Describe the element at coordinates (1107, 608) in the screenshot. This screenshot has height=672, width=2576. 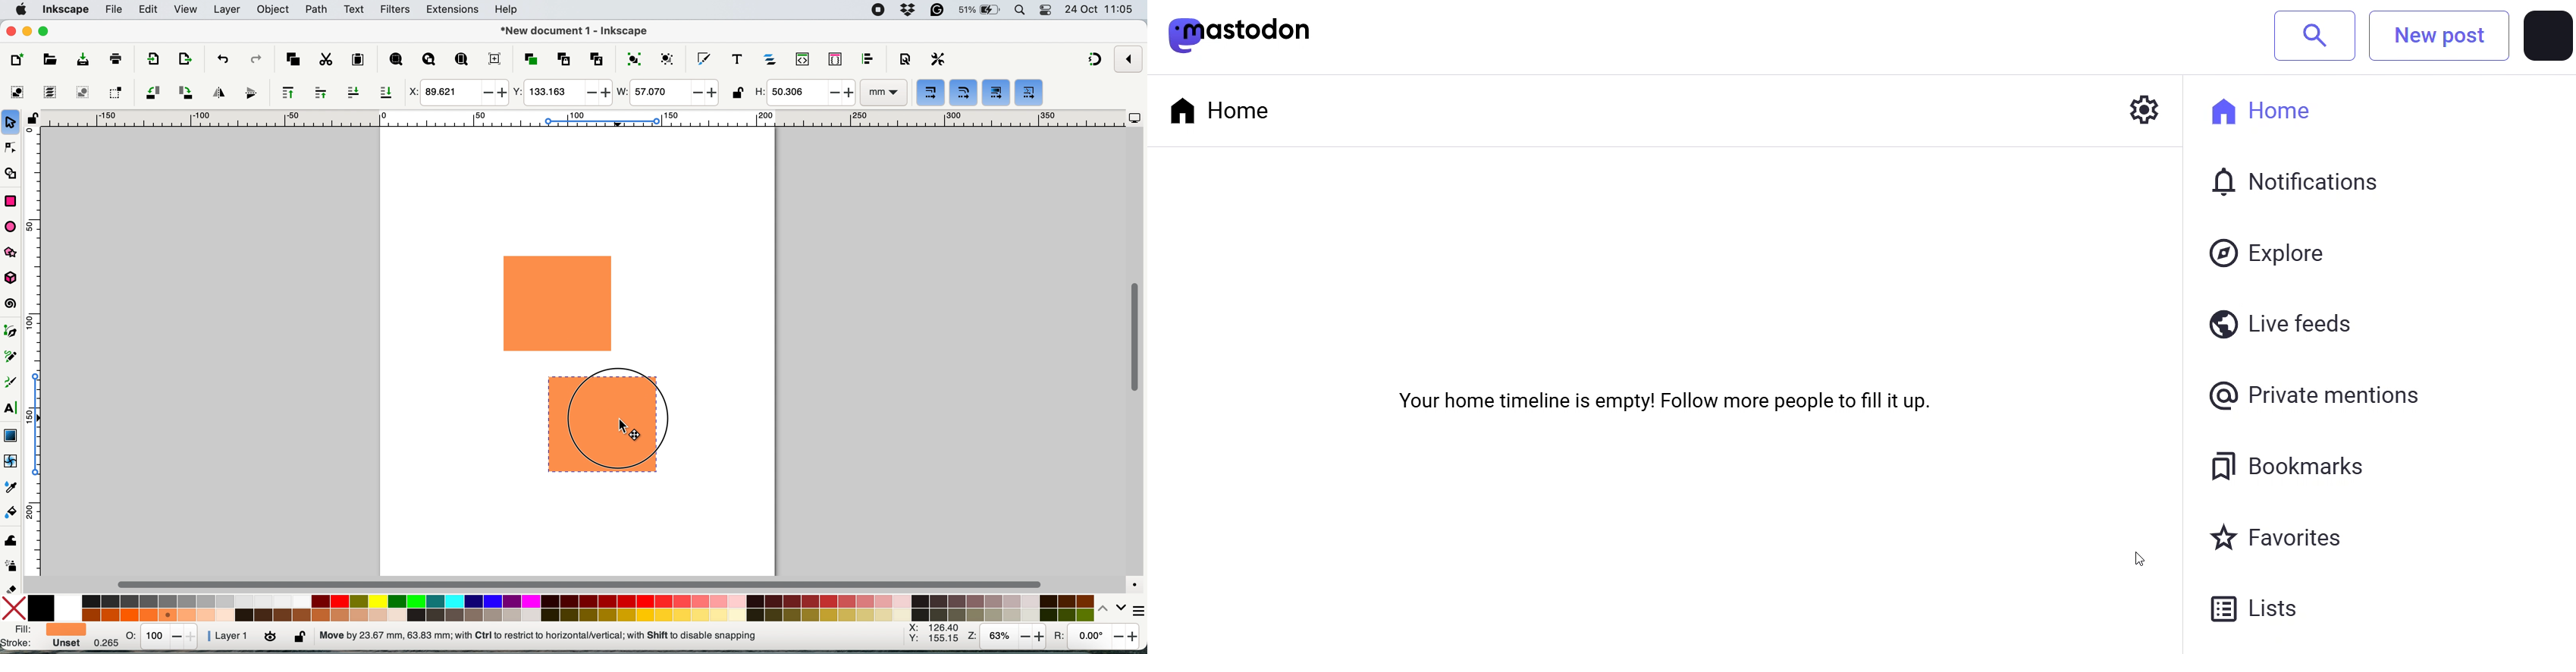
I see `switch between colors` at that location.